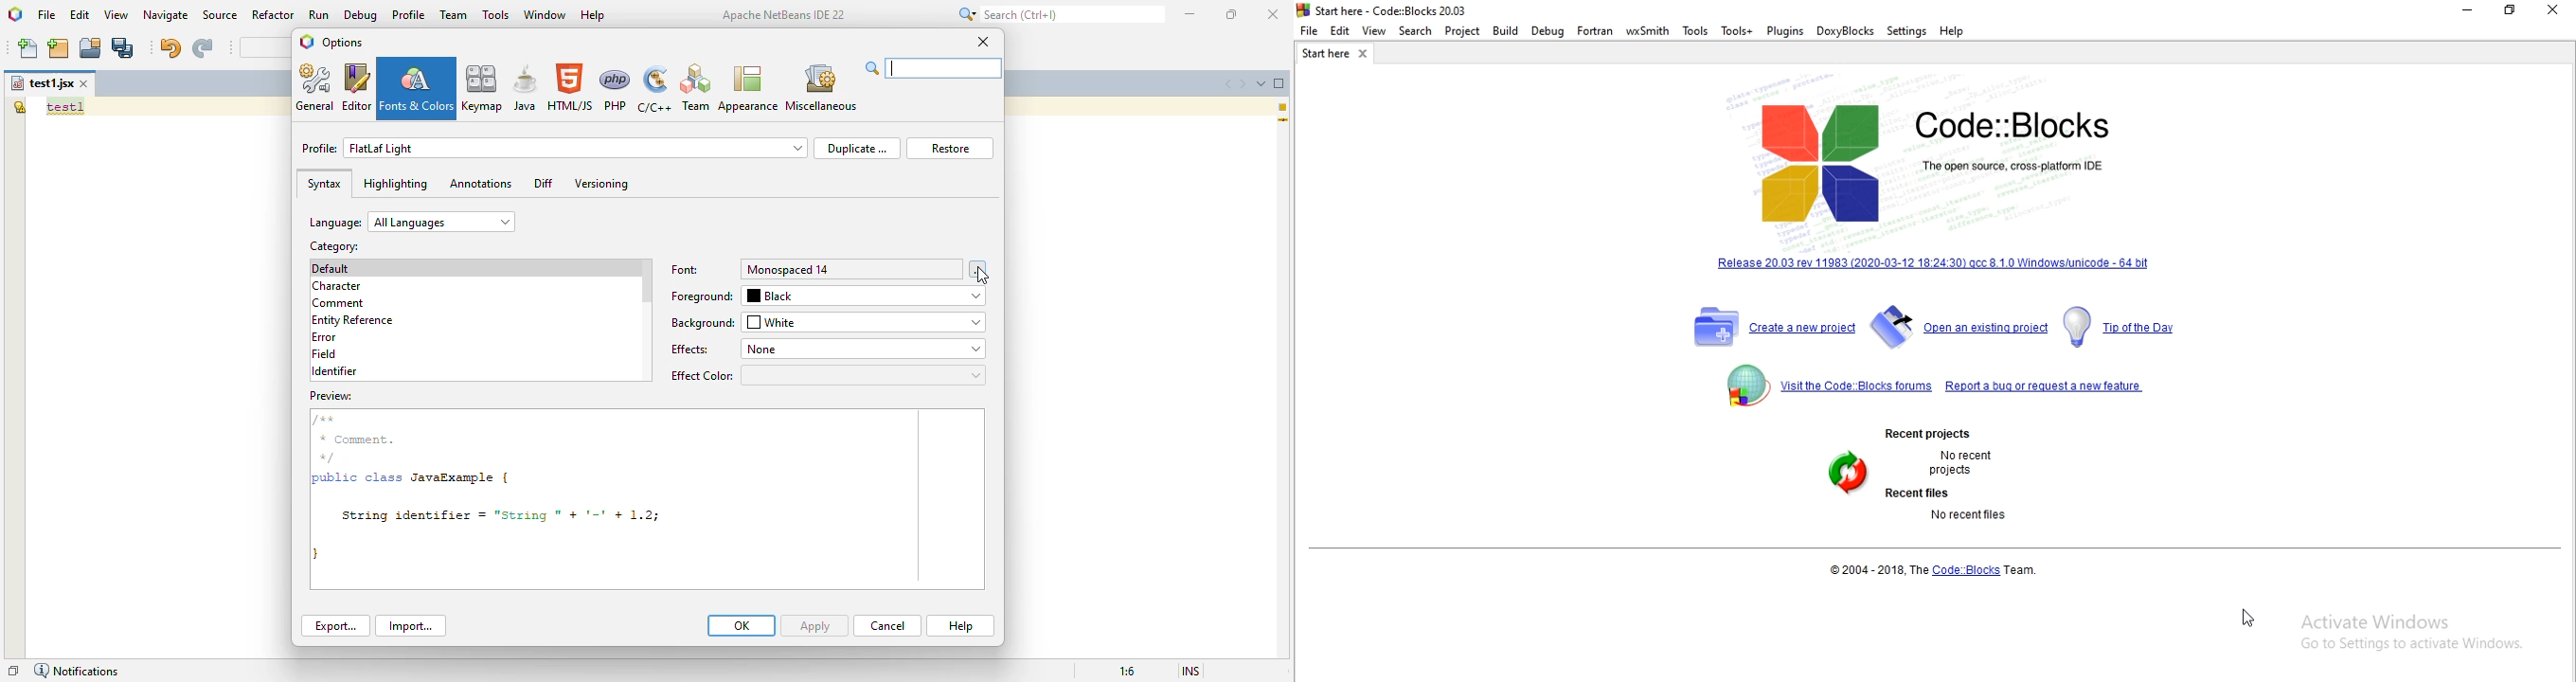  Describe the element at coordinates (983, 42) in the screenshot. I see `close` at that location.